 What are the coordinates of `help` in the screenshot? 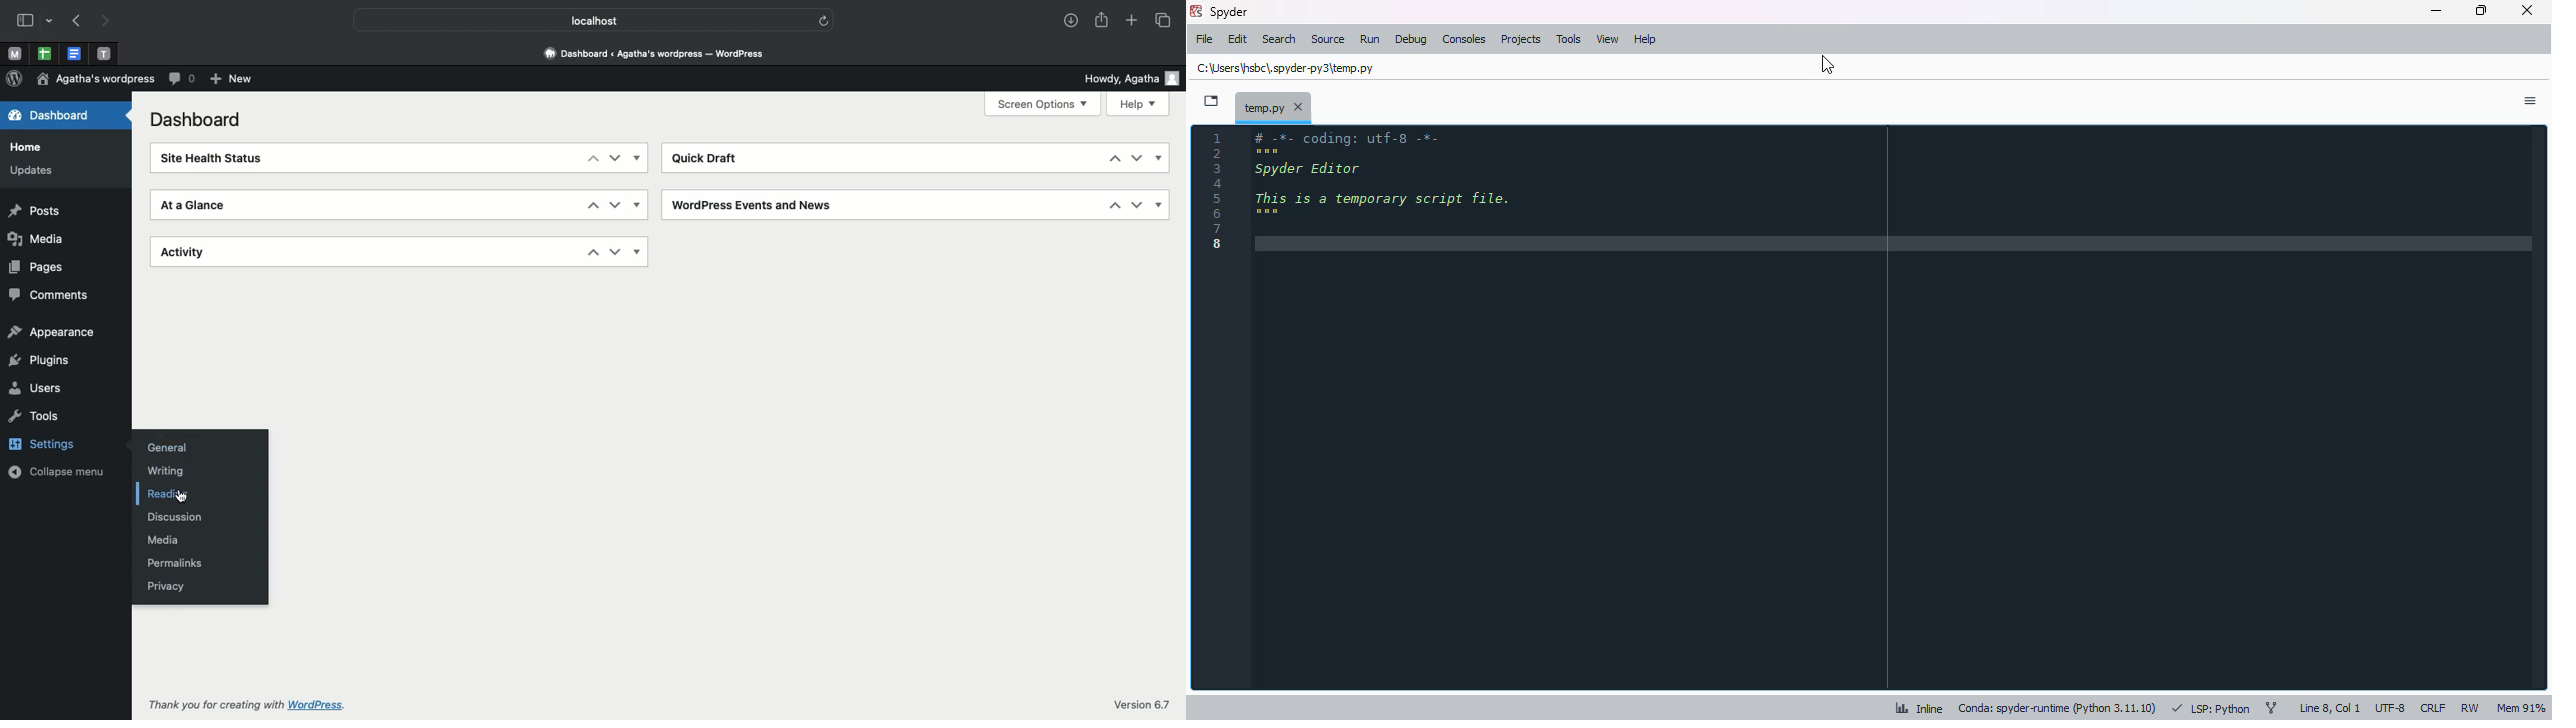 It's located at (1644, 40).